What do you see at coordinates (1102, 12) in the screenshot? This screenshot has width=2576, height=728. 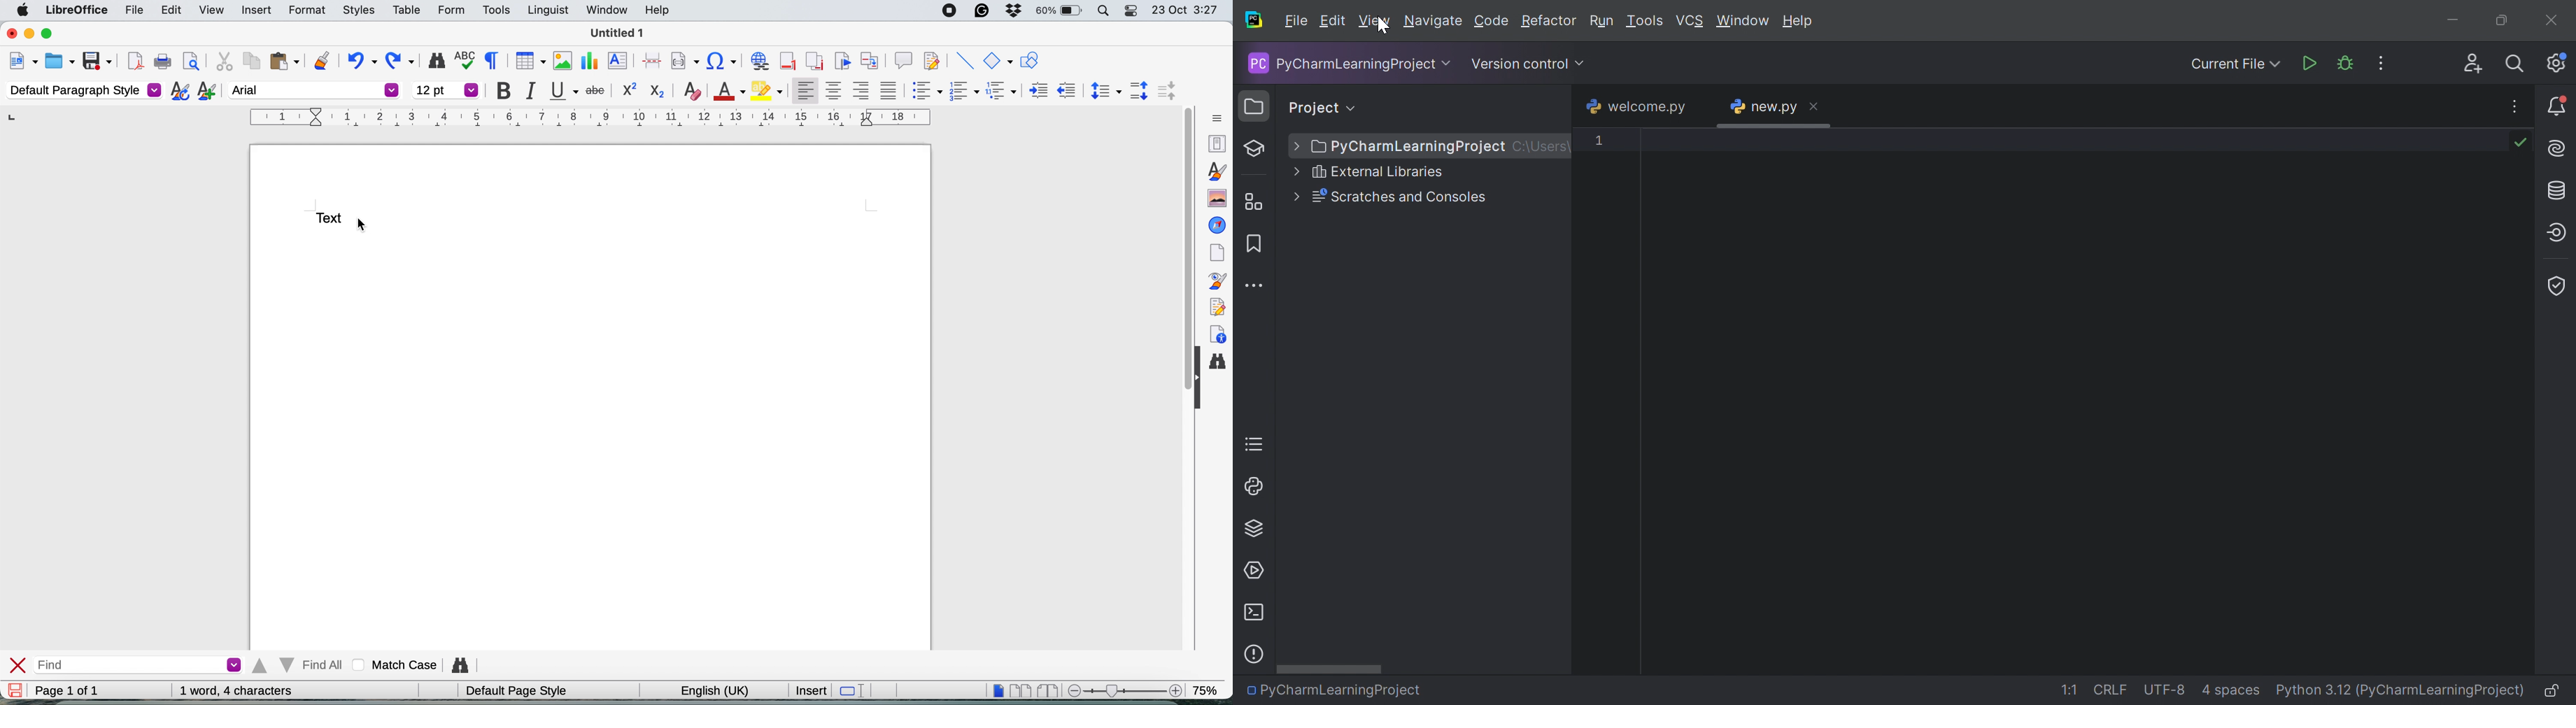 I see `spotlight search` at bounding box center [1102, 12].